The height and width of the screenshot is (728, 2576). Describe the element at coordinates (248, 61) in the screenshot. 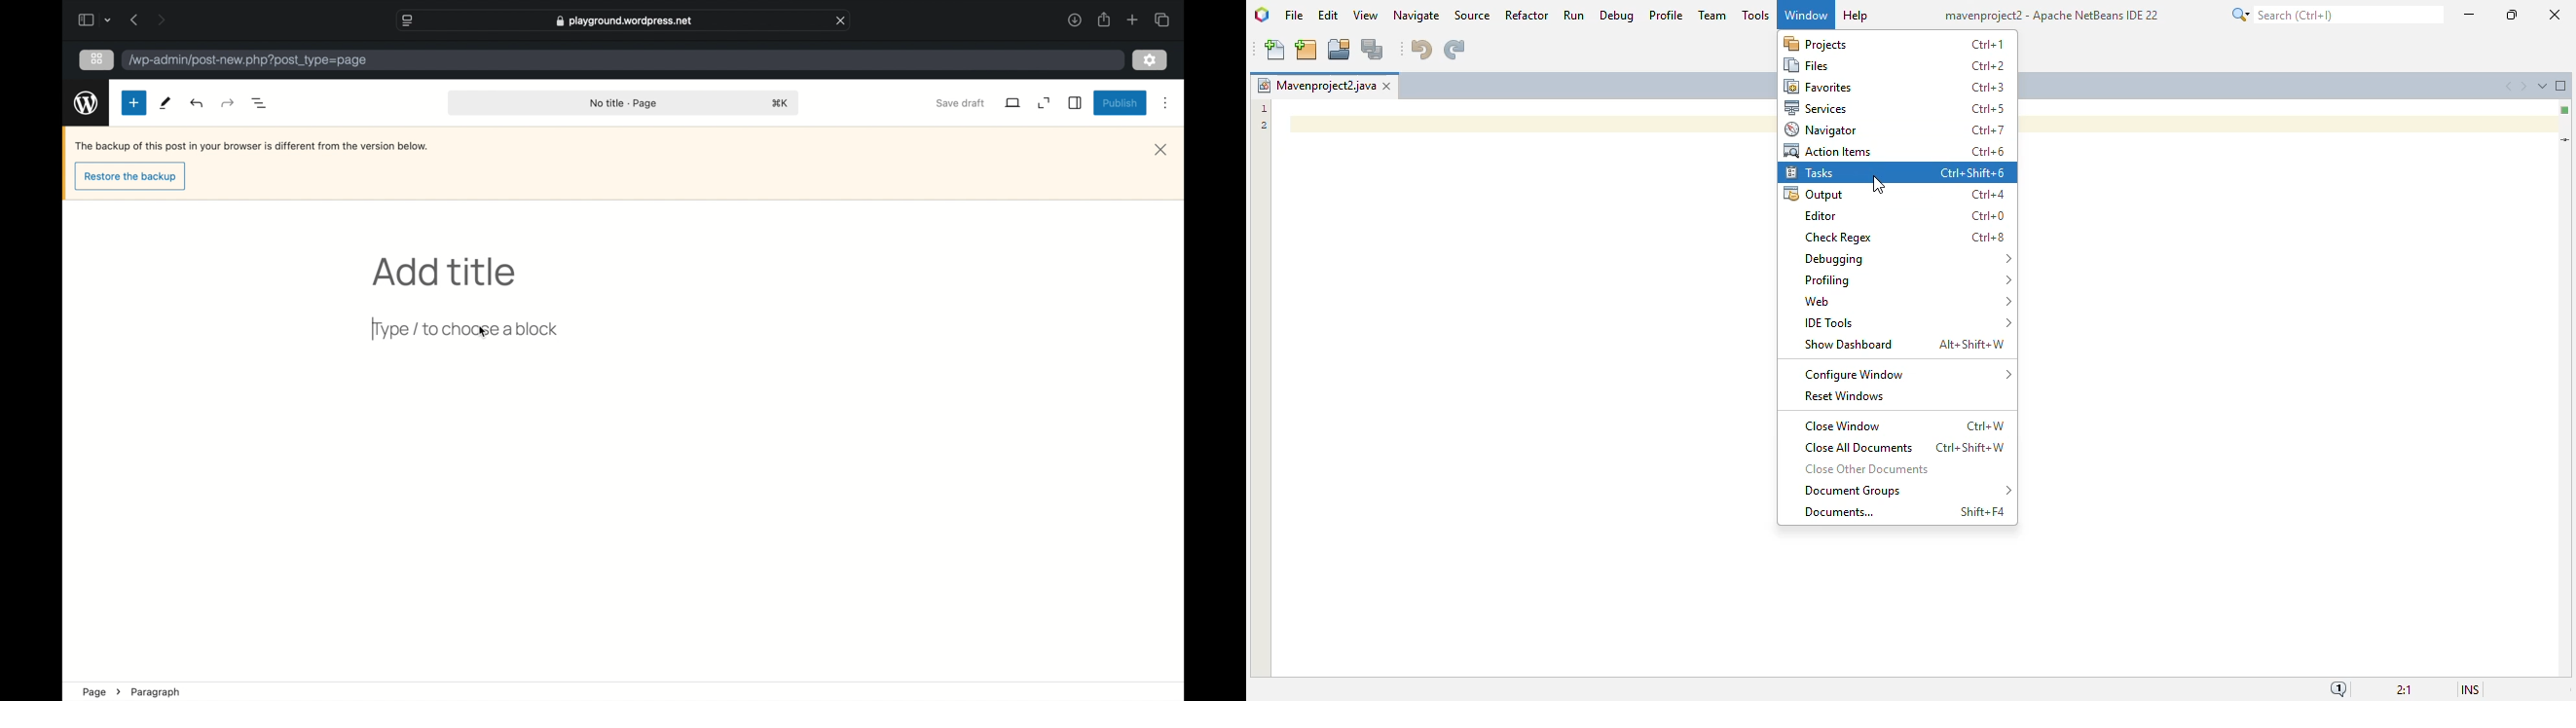

I see `wordpress address` at that location.